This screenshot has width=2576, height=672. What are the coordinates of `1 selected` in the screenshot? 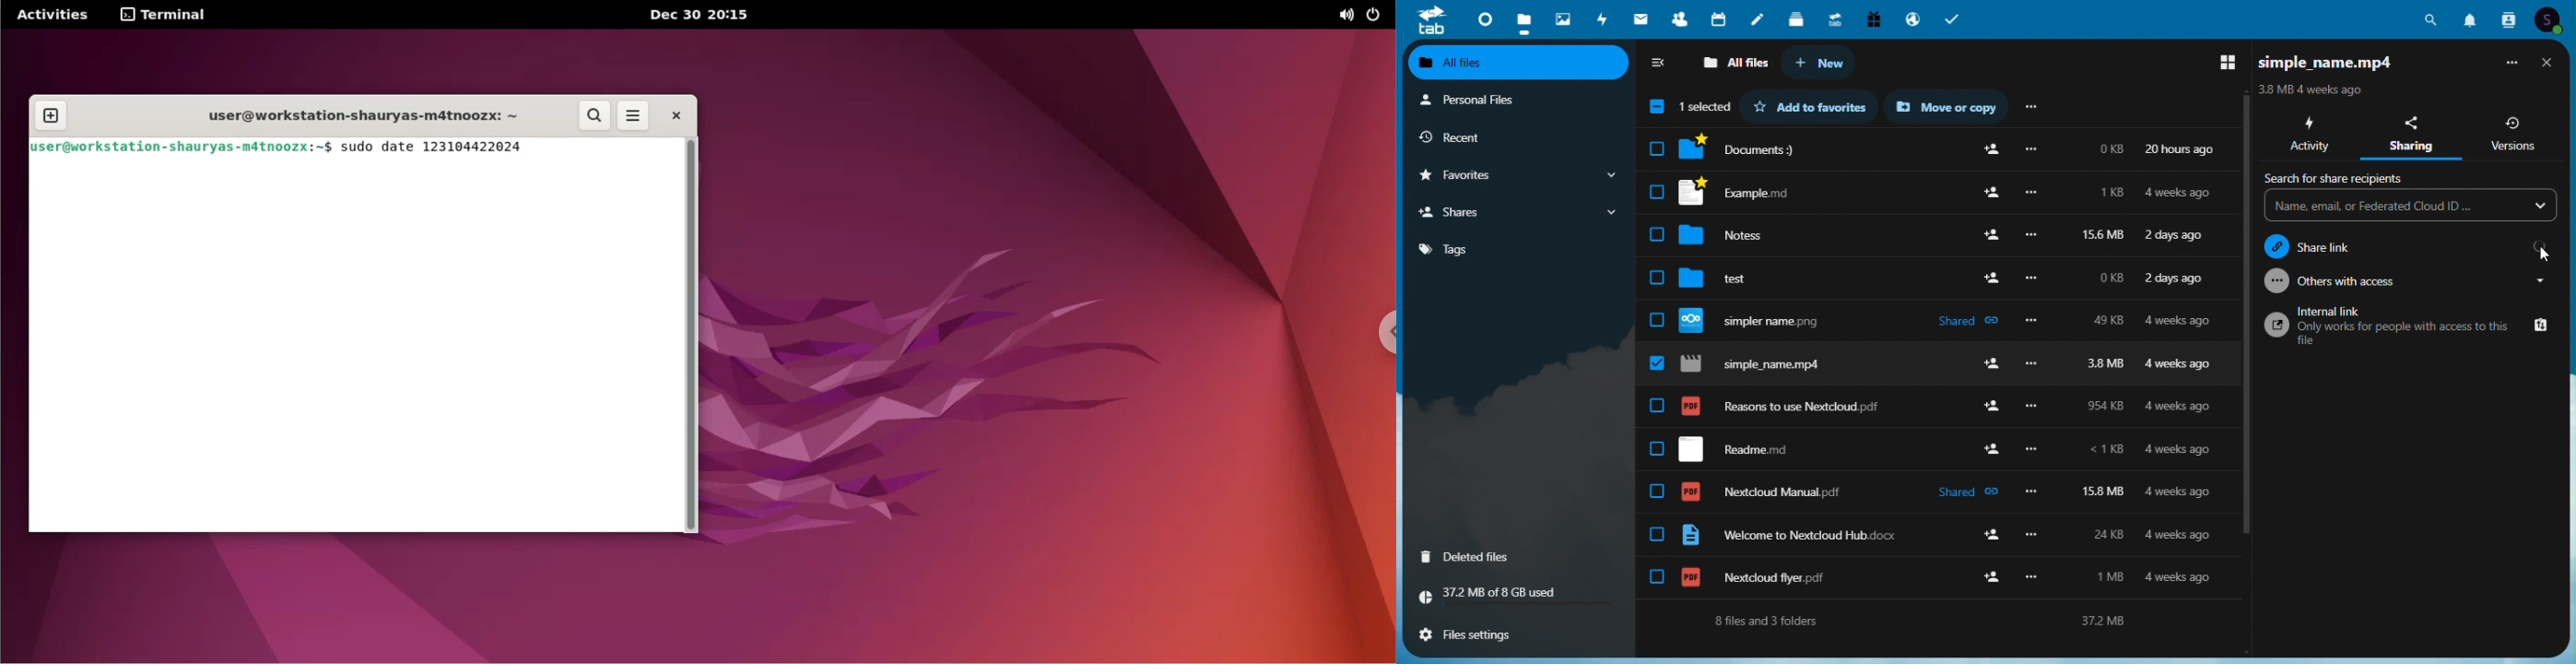 It's located at (1688, 108).